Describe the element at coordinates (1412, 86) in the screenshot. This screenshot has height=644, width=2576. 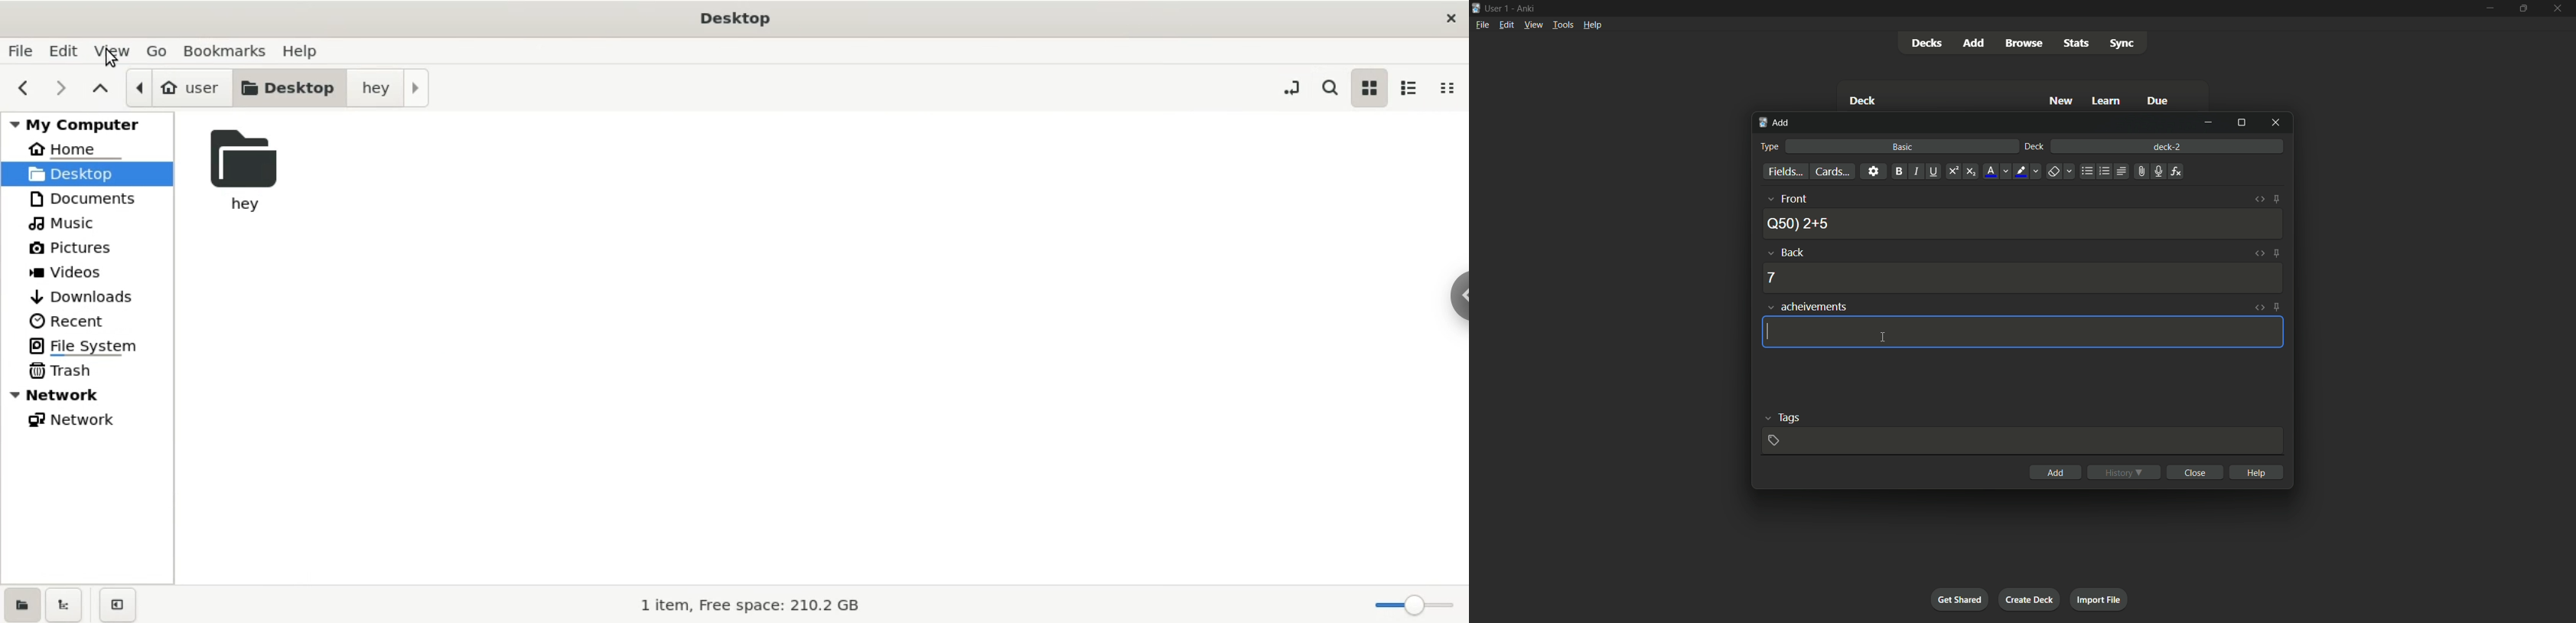
I see `list view` at that location.